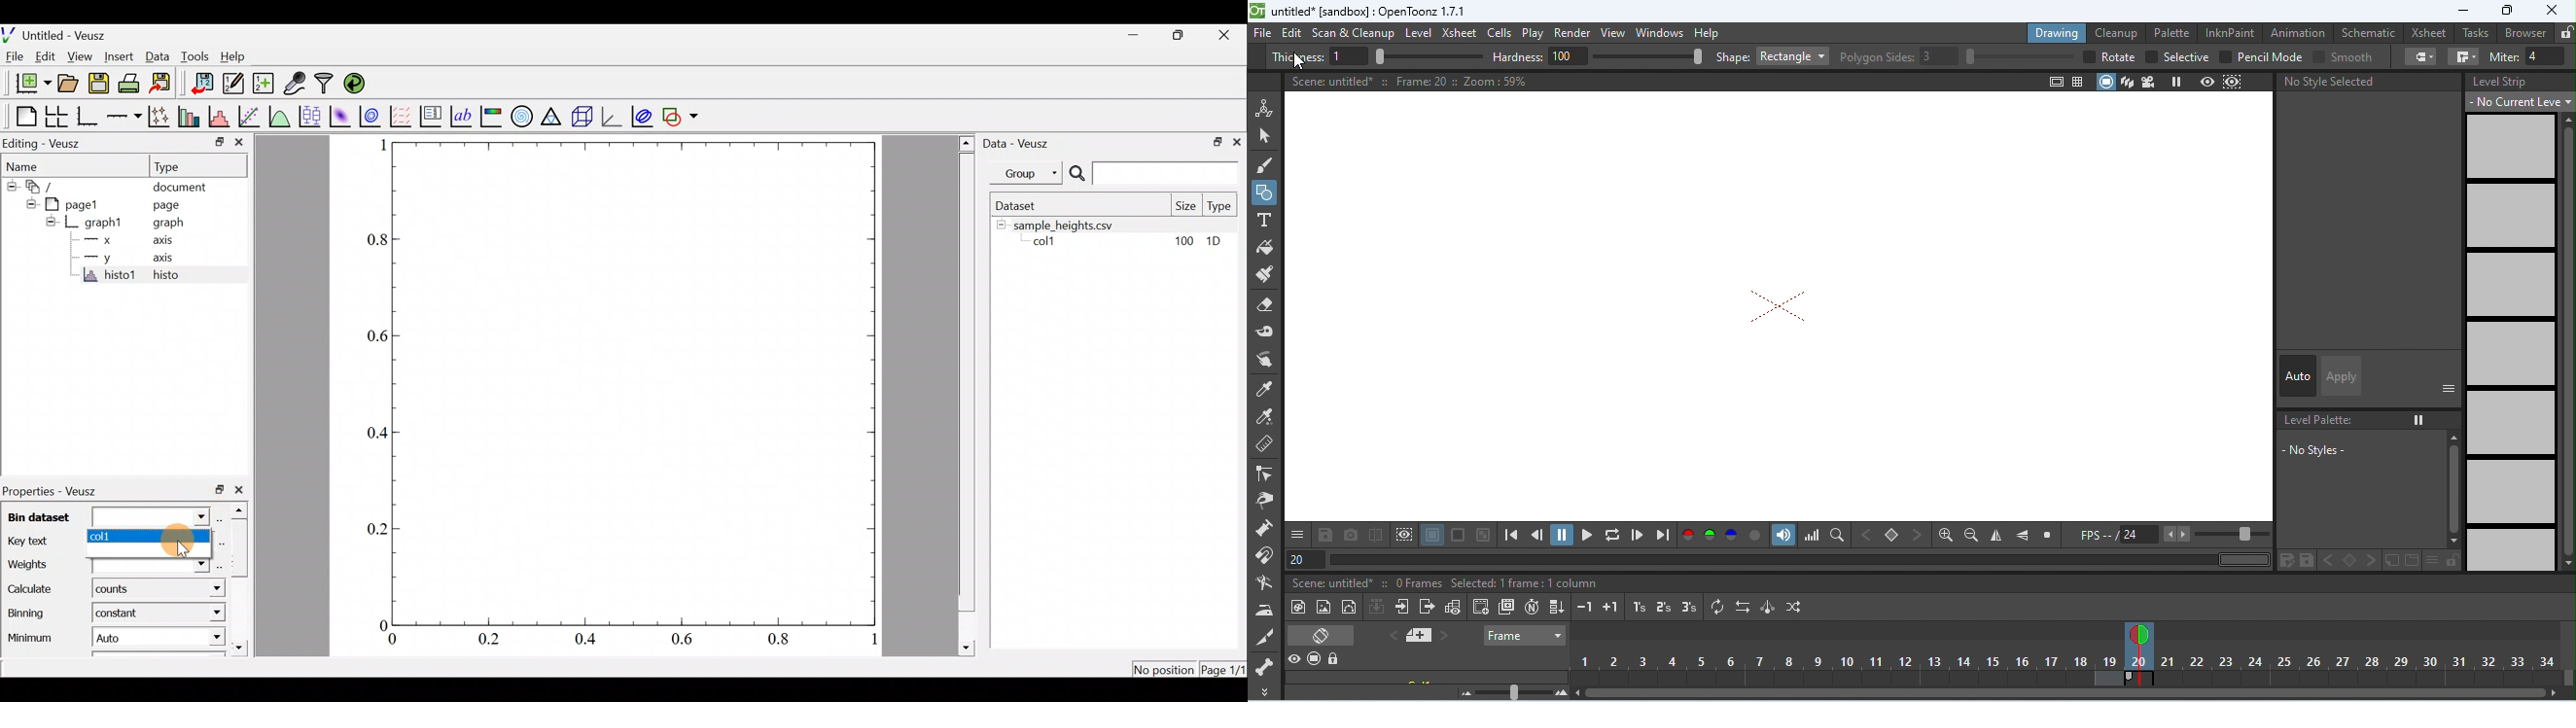 The width and height of the screenshot is (2576, 728). Describe the element at coordinates (1689, 607) in the screenshot. I see `reframe on 3's` at that location.